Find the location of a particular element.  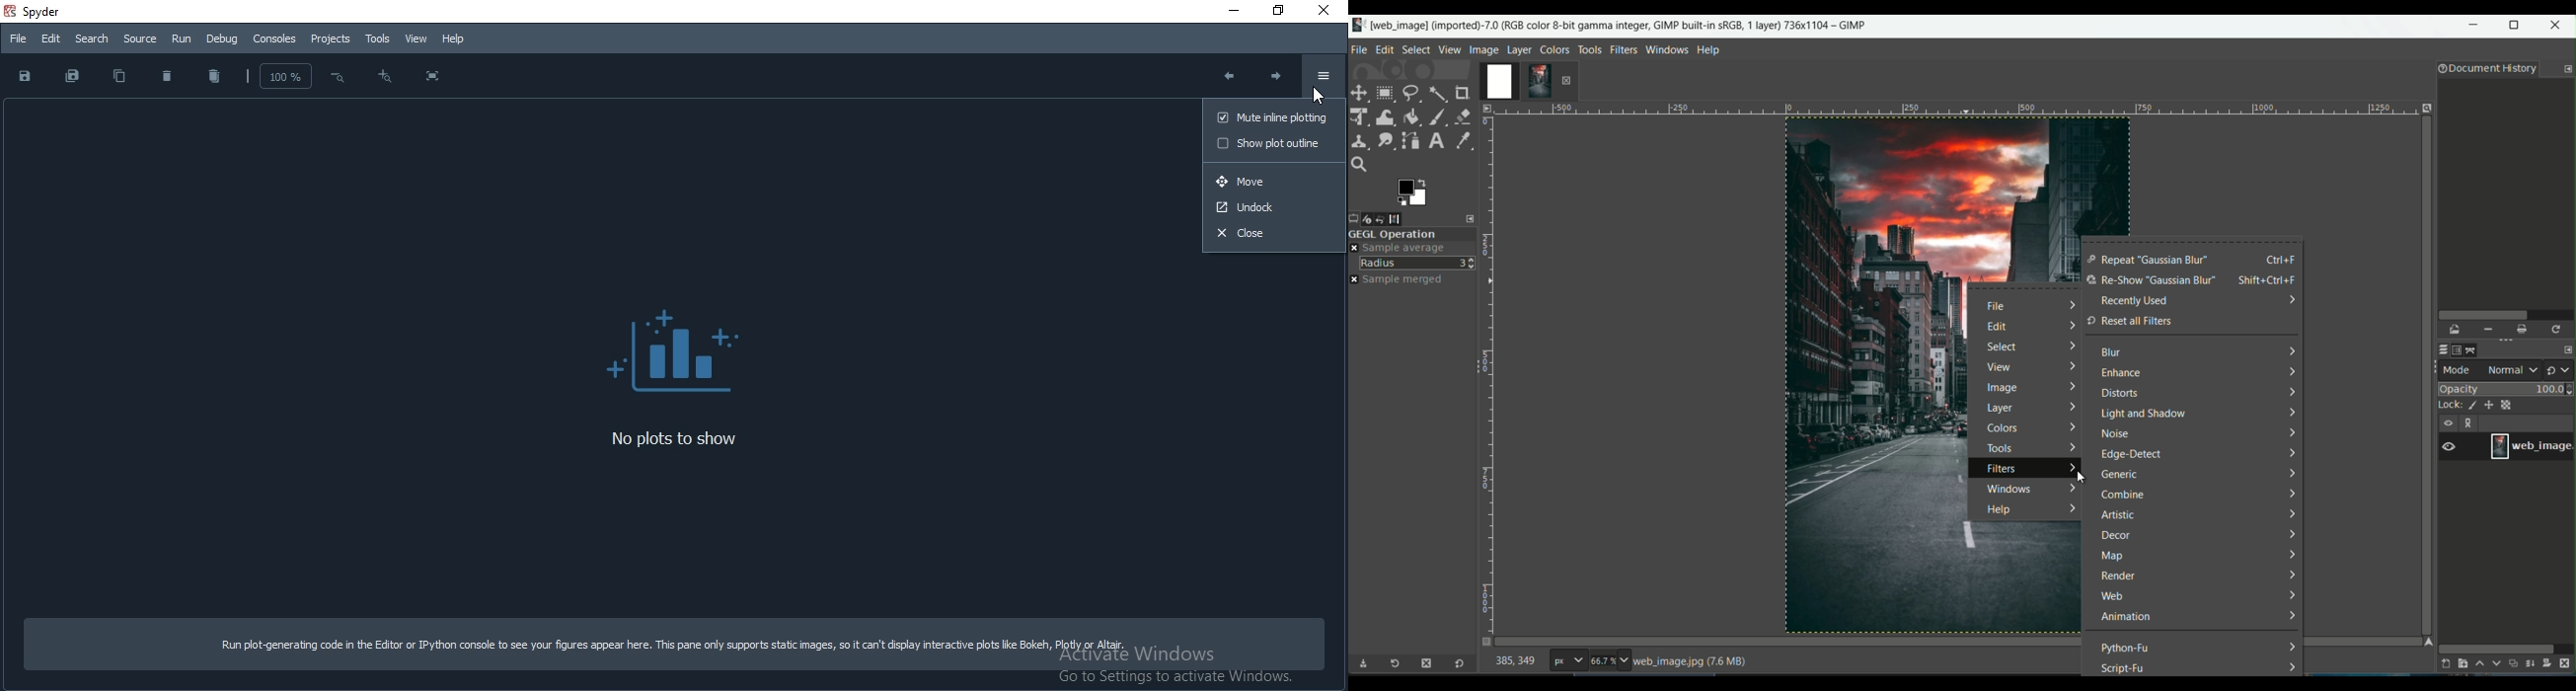

generic is located at coordinates (2120, 476).